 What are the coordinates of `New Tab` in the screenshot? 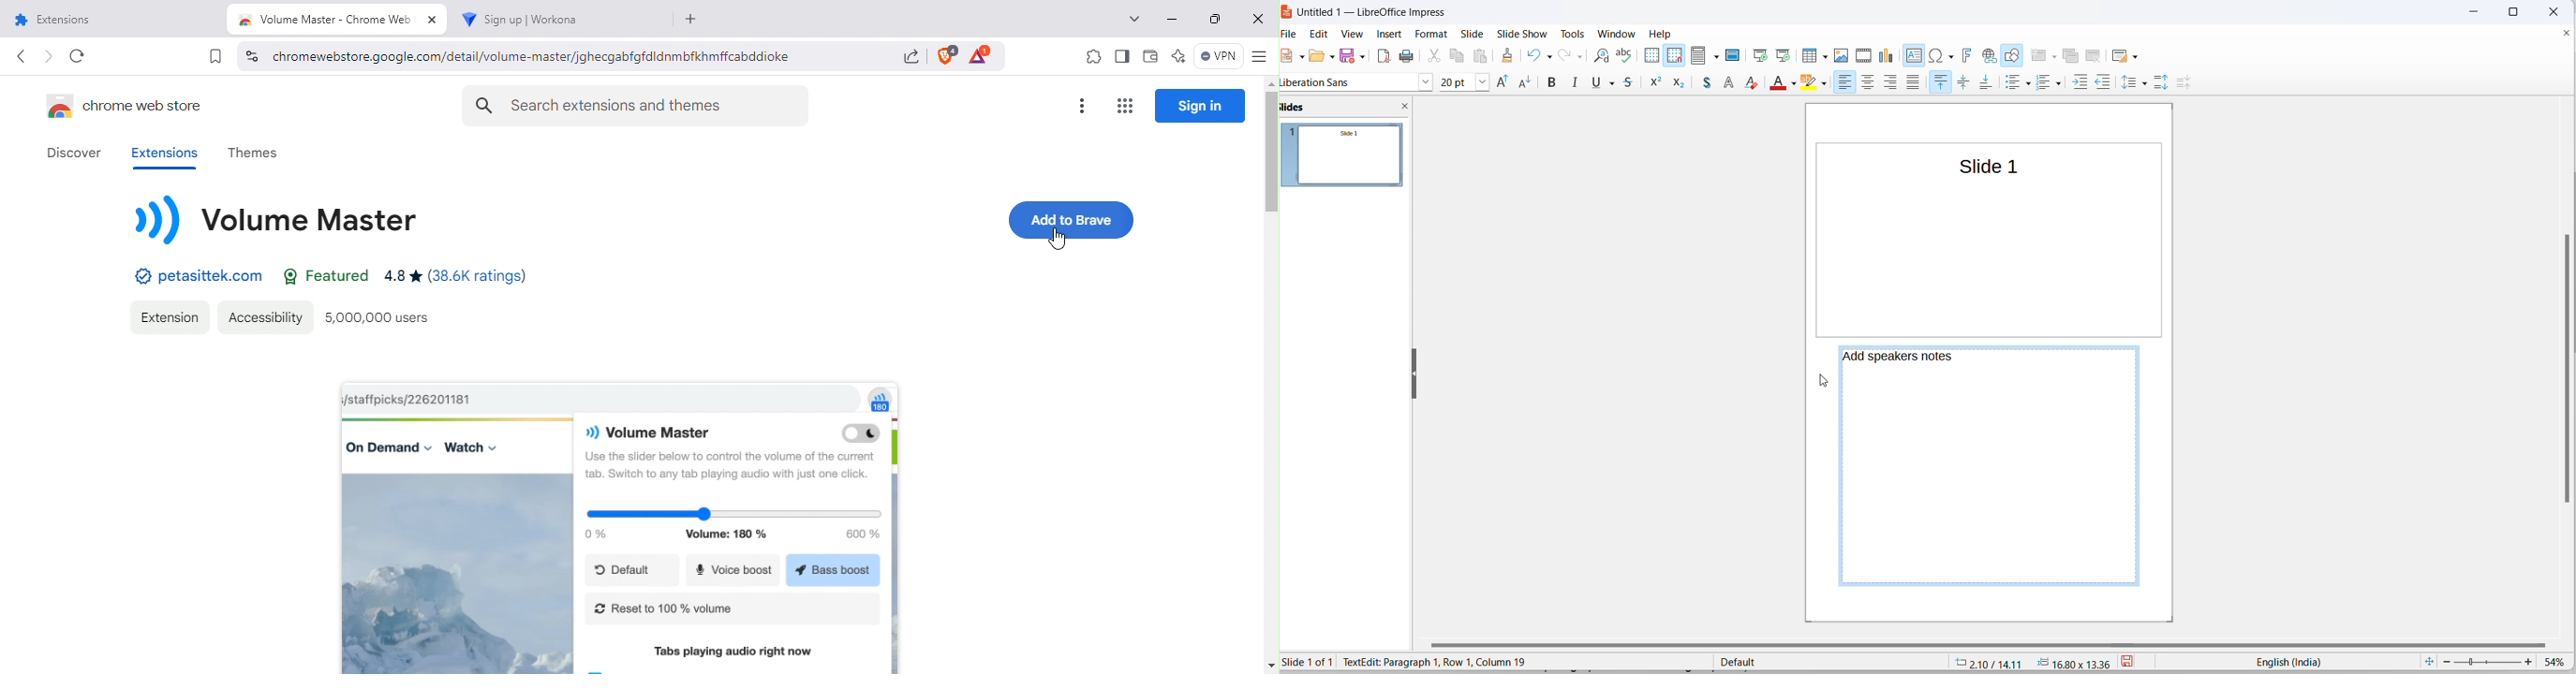 It's located at (693, 19).